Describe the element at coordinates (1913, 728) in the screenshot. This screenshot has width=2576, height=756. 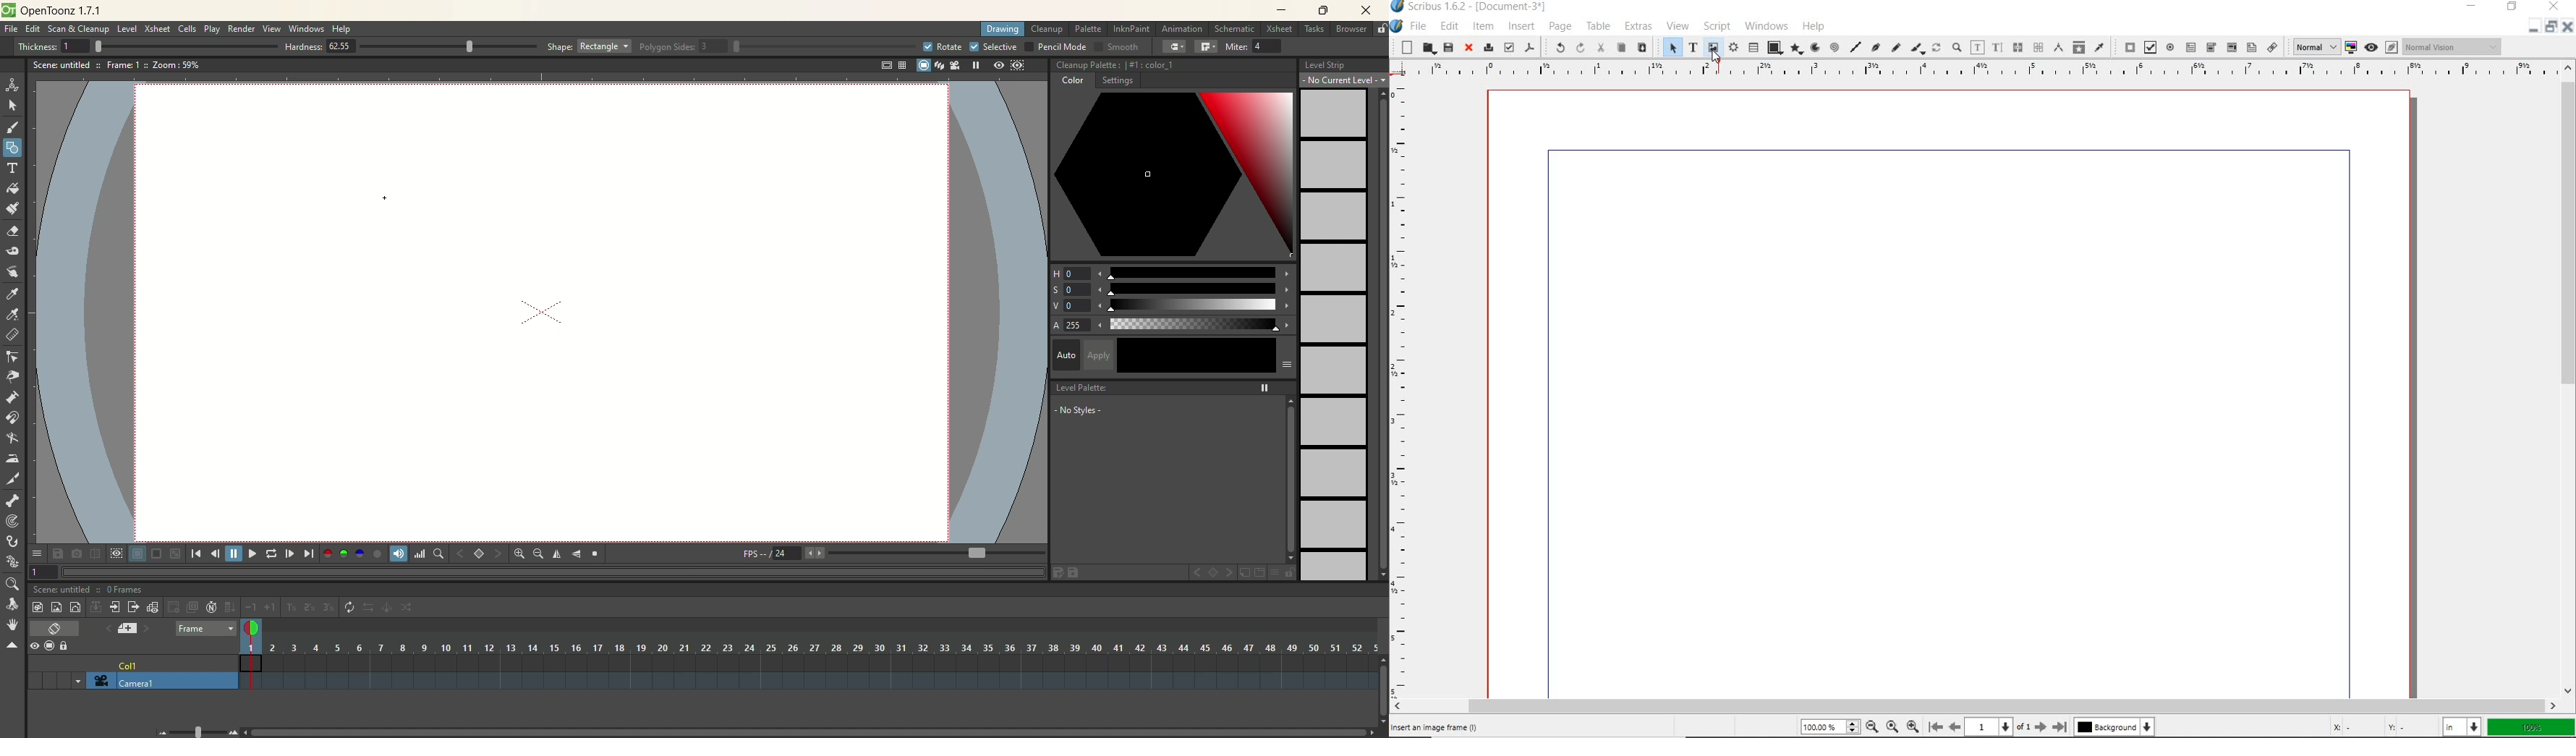
I see `zoom in` at that location.